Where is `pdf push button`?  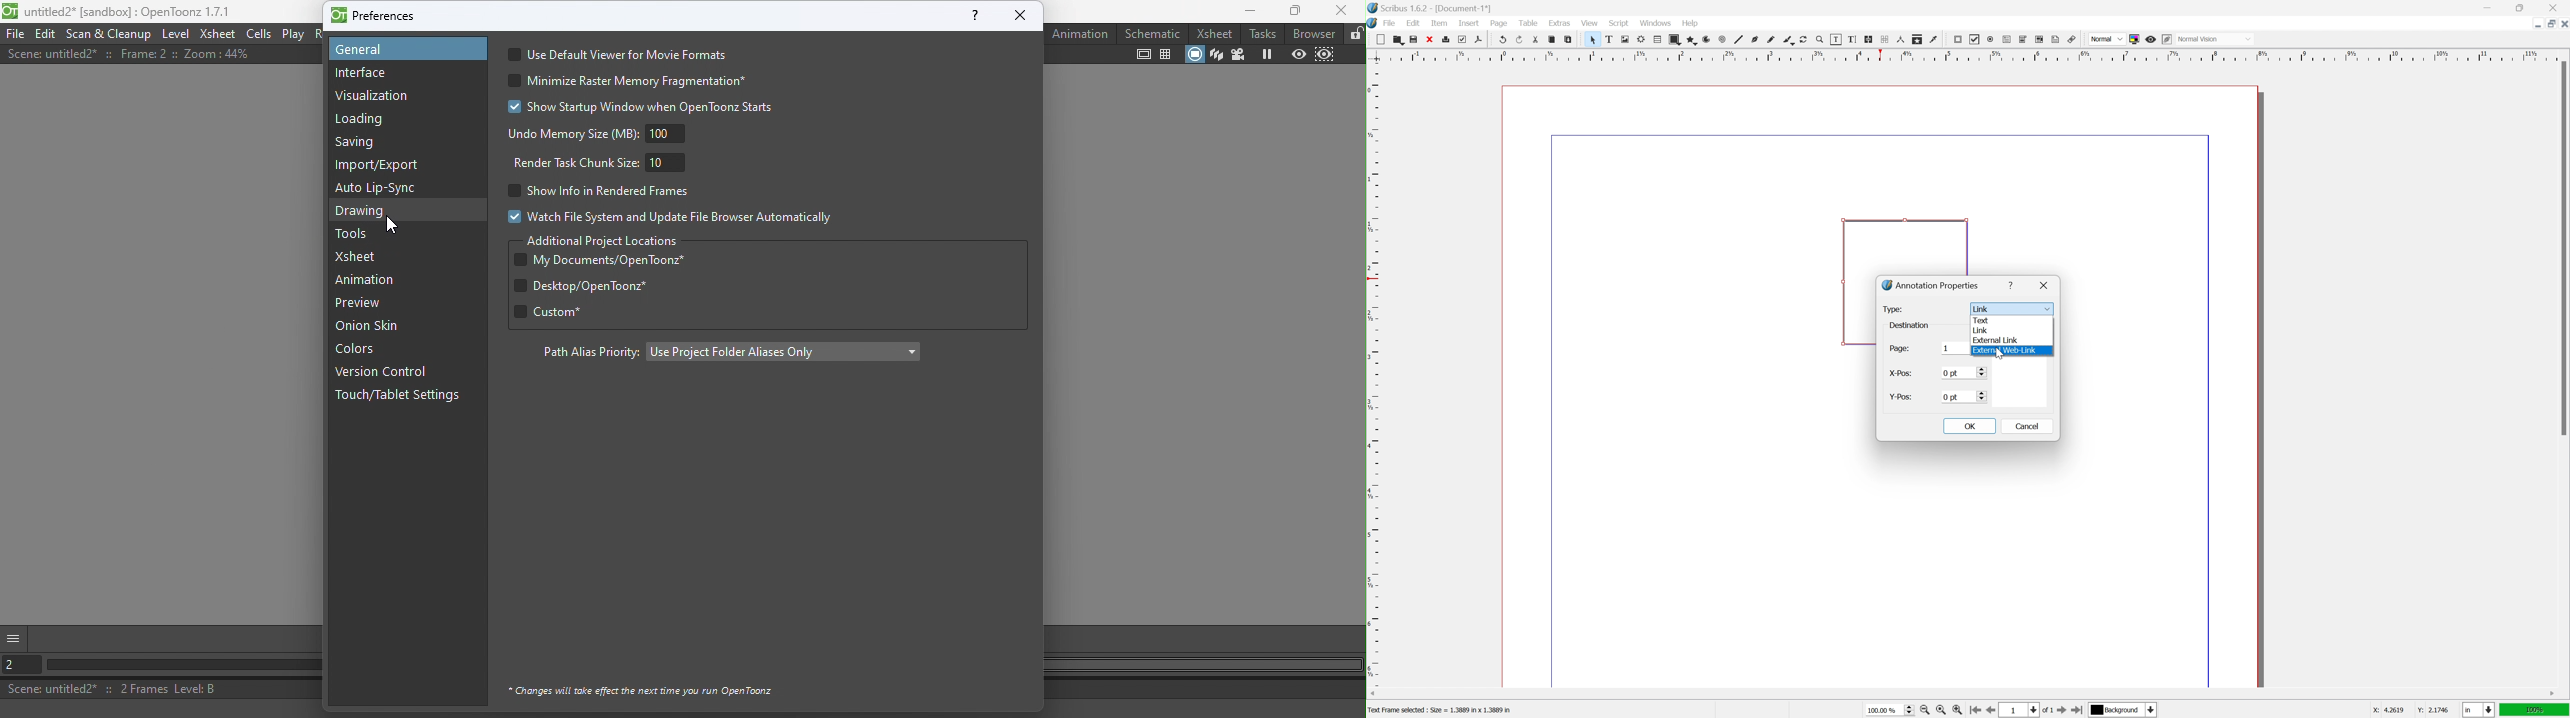
pdf push button is located at coordinates (1958, 40).